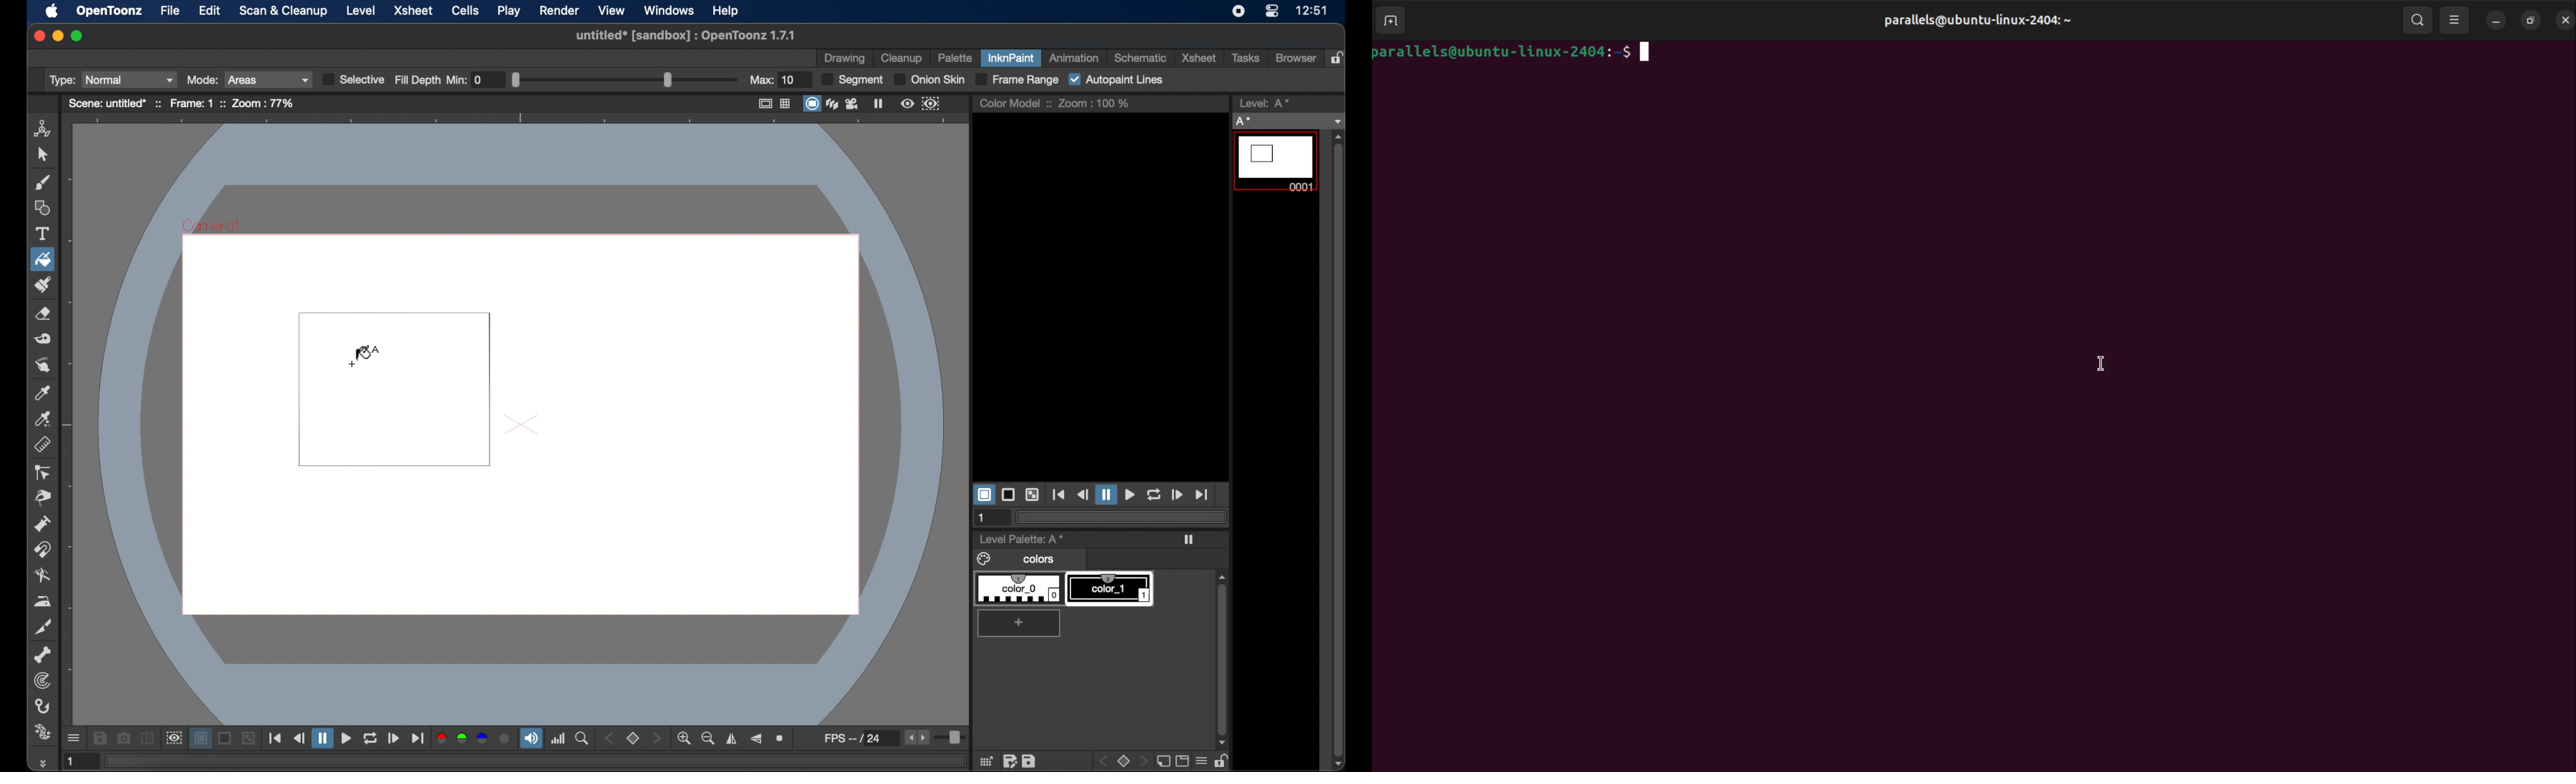 This screenshot has width=2576, height=784. Describe the element at coordinates (78, 36) in the screenshot. I see `maximize` at that location.